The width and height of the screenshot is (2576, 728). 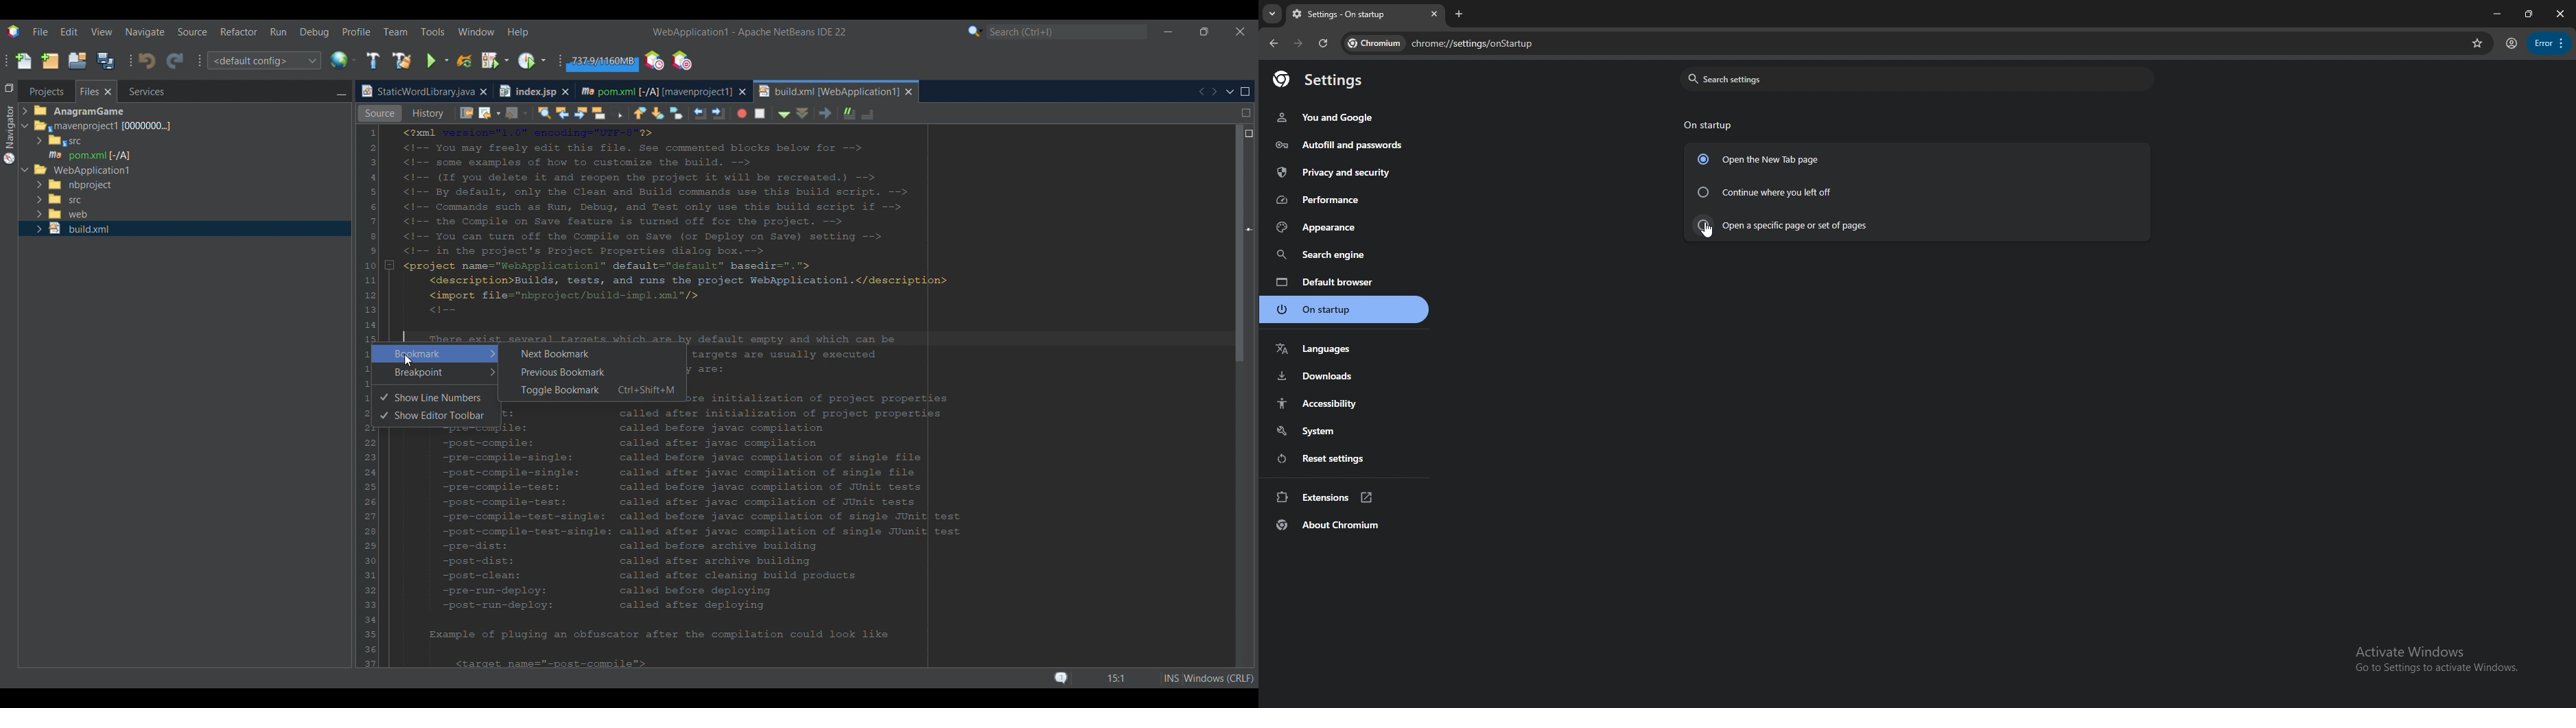 What do you see at coordinates (40, 31) in the screenshot?
I see `File menu` at bounding box center [40, 31].